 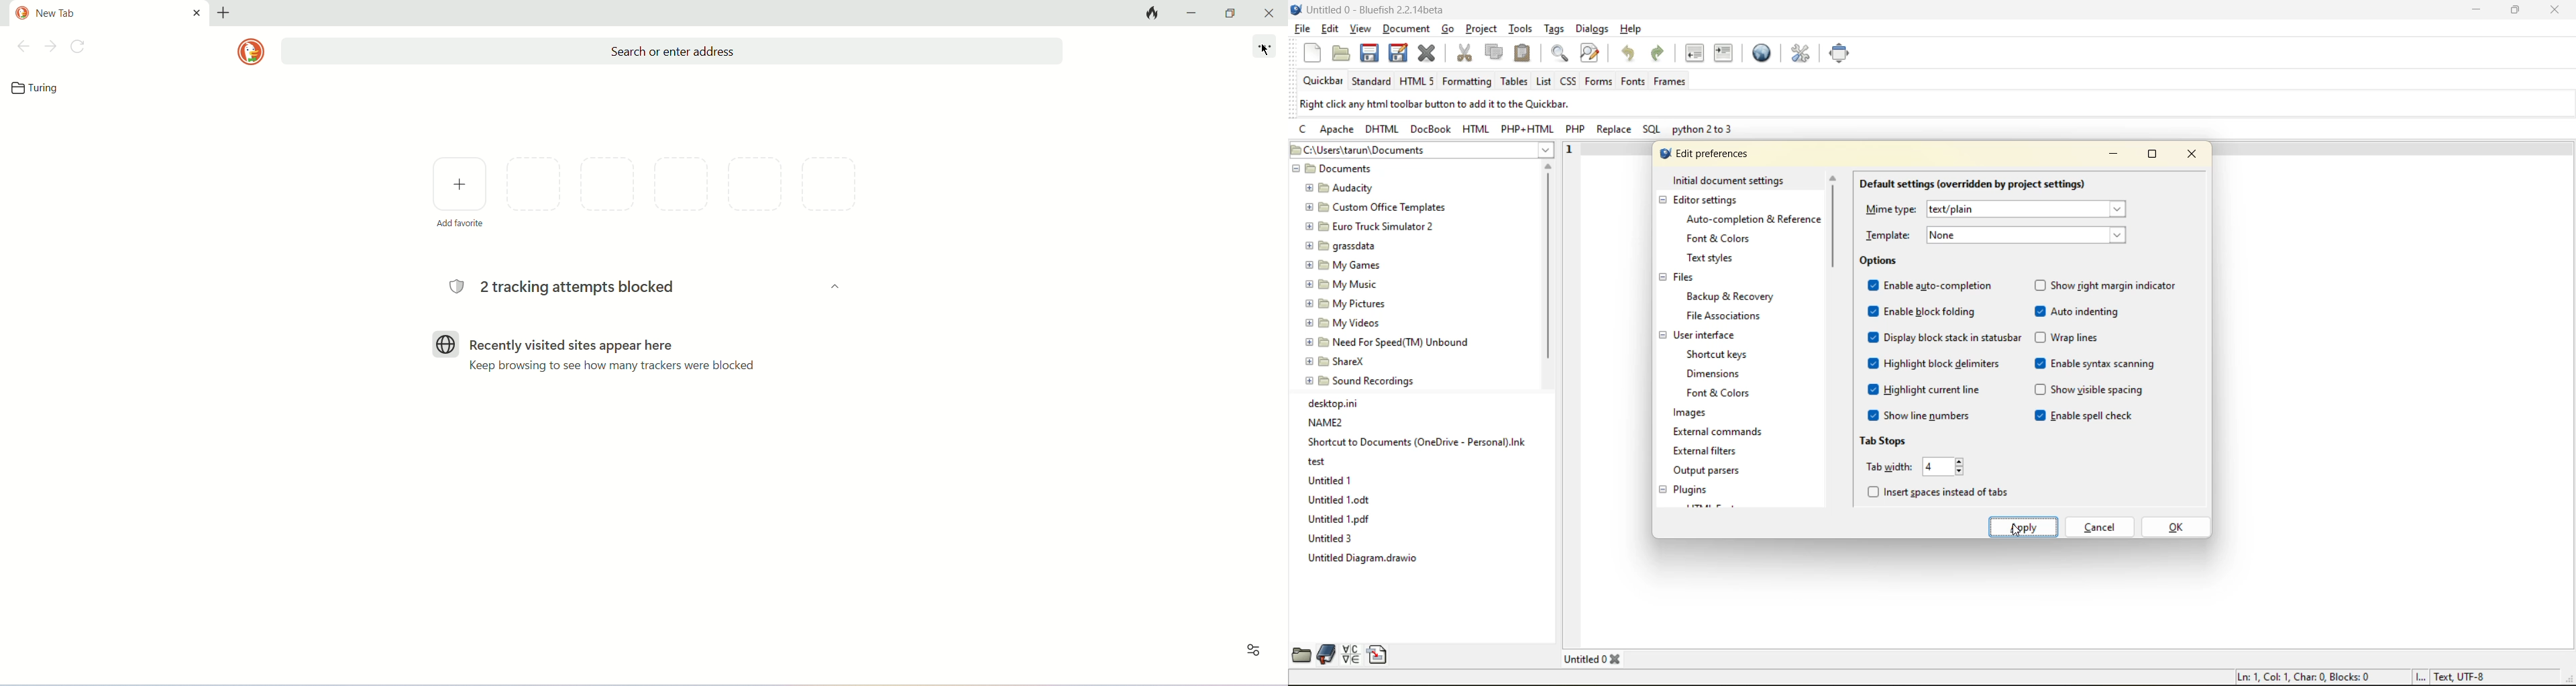 What do you see at coordinates (1343, 322) in the screenshot?
I see `@ B My Videos` at bounding box center [1343, 322].